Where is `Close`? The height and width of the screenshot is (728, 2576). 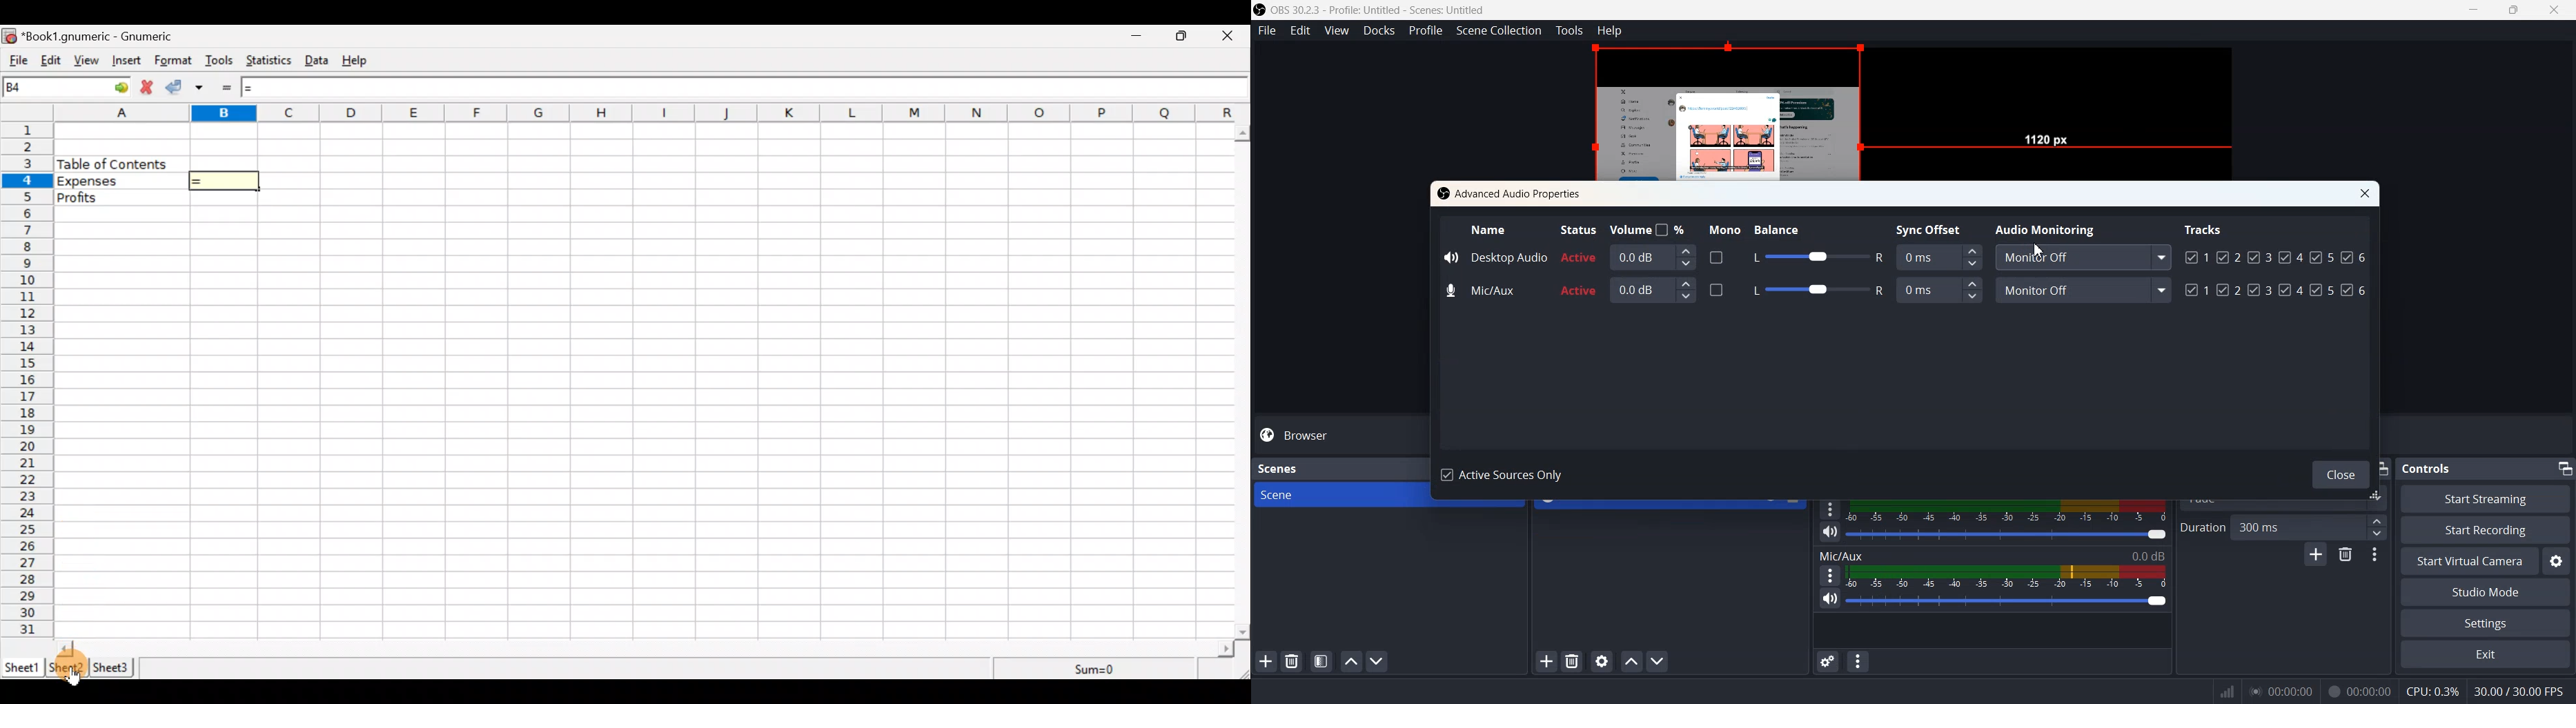
Close is located at coordinates (1233, 36).